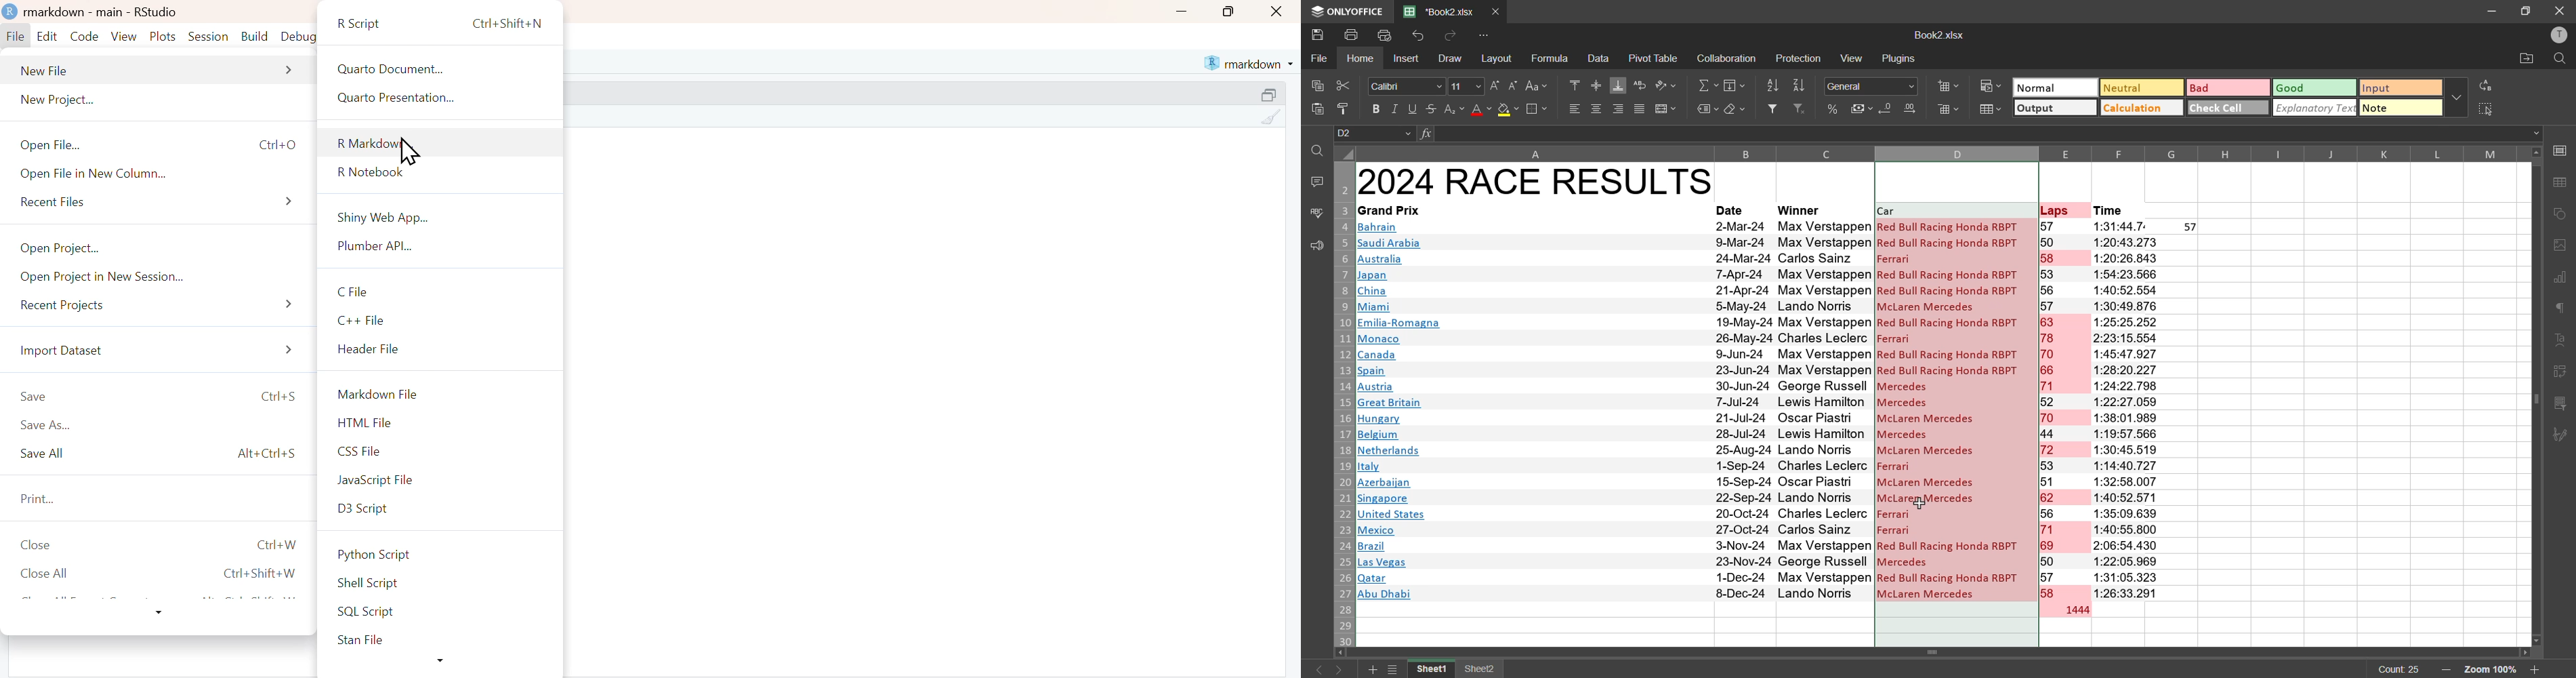 This screenshot has width=2576, height=700. Describe the element at coordinates (2560, 59) in the screenshot. I see `find` at that location.